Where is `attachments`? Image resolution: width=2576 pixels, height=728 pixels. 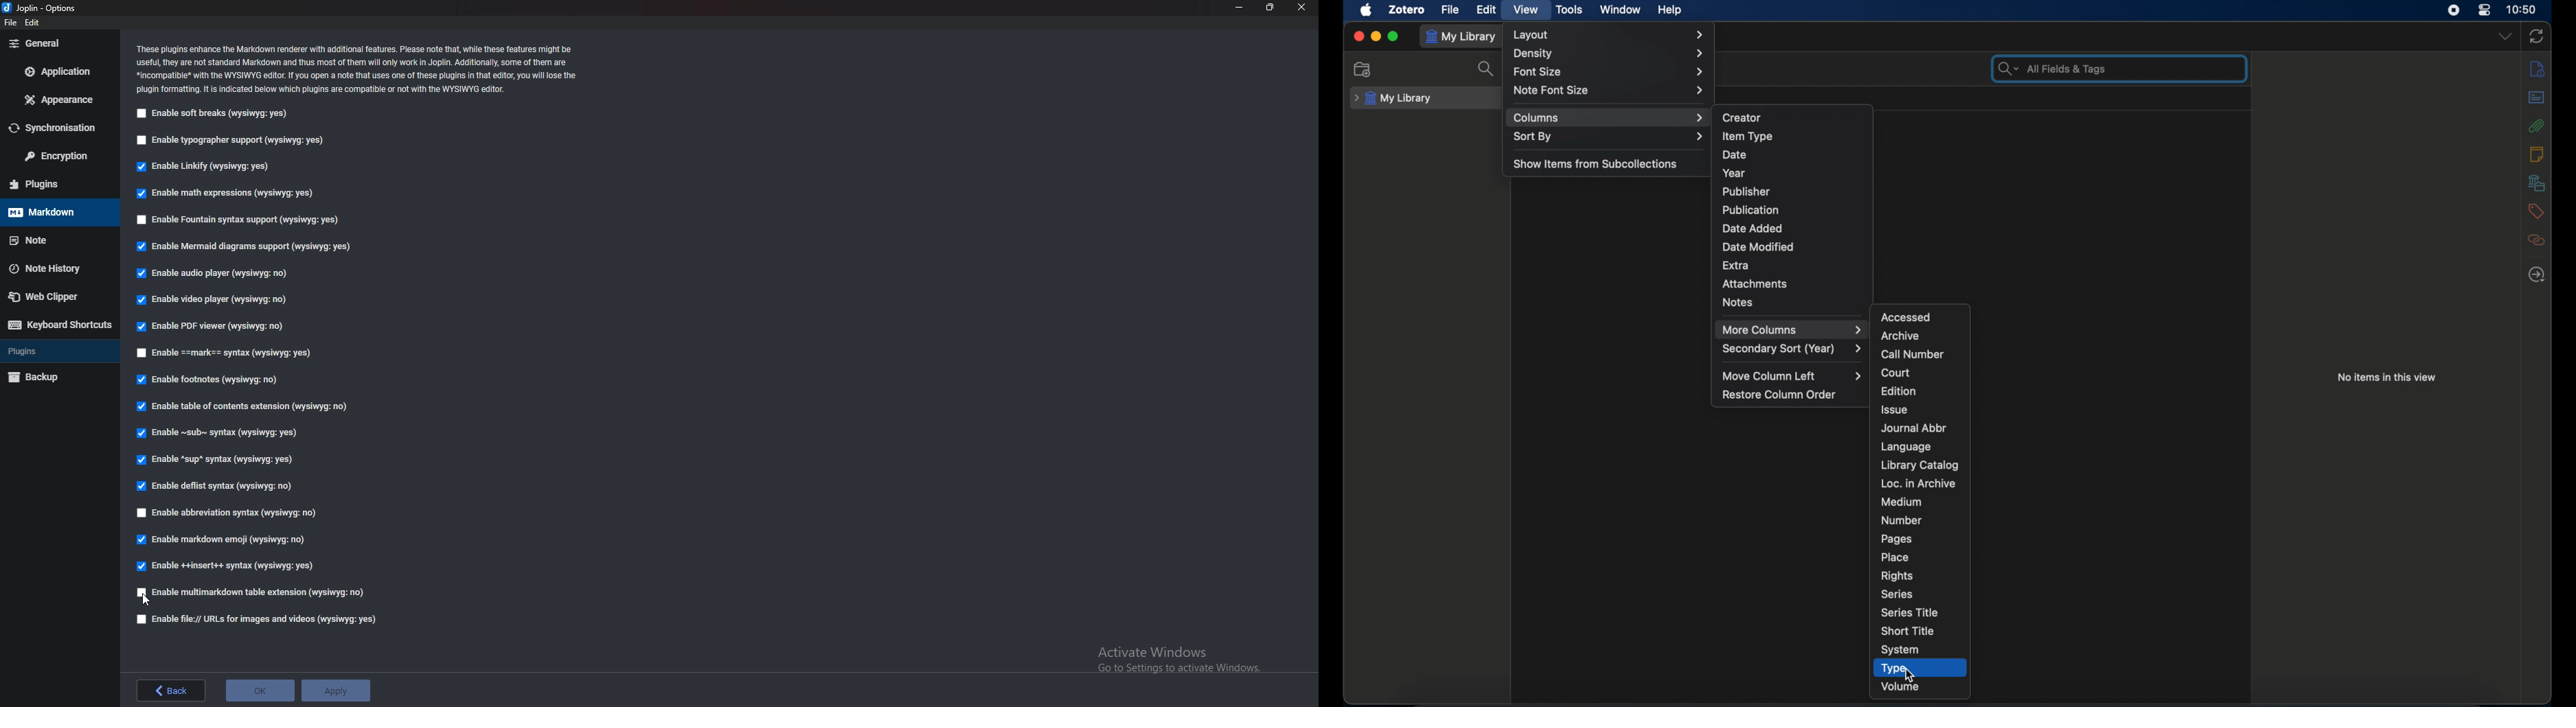 attachments is located at coordinates (1755, 284).